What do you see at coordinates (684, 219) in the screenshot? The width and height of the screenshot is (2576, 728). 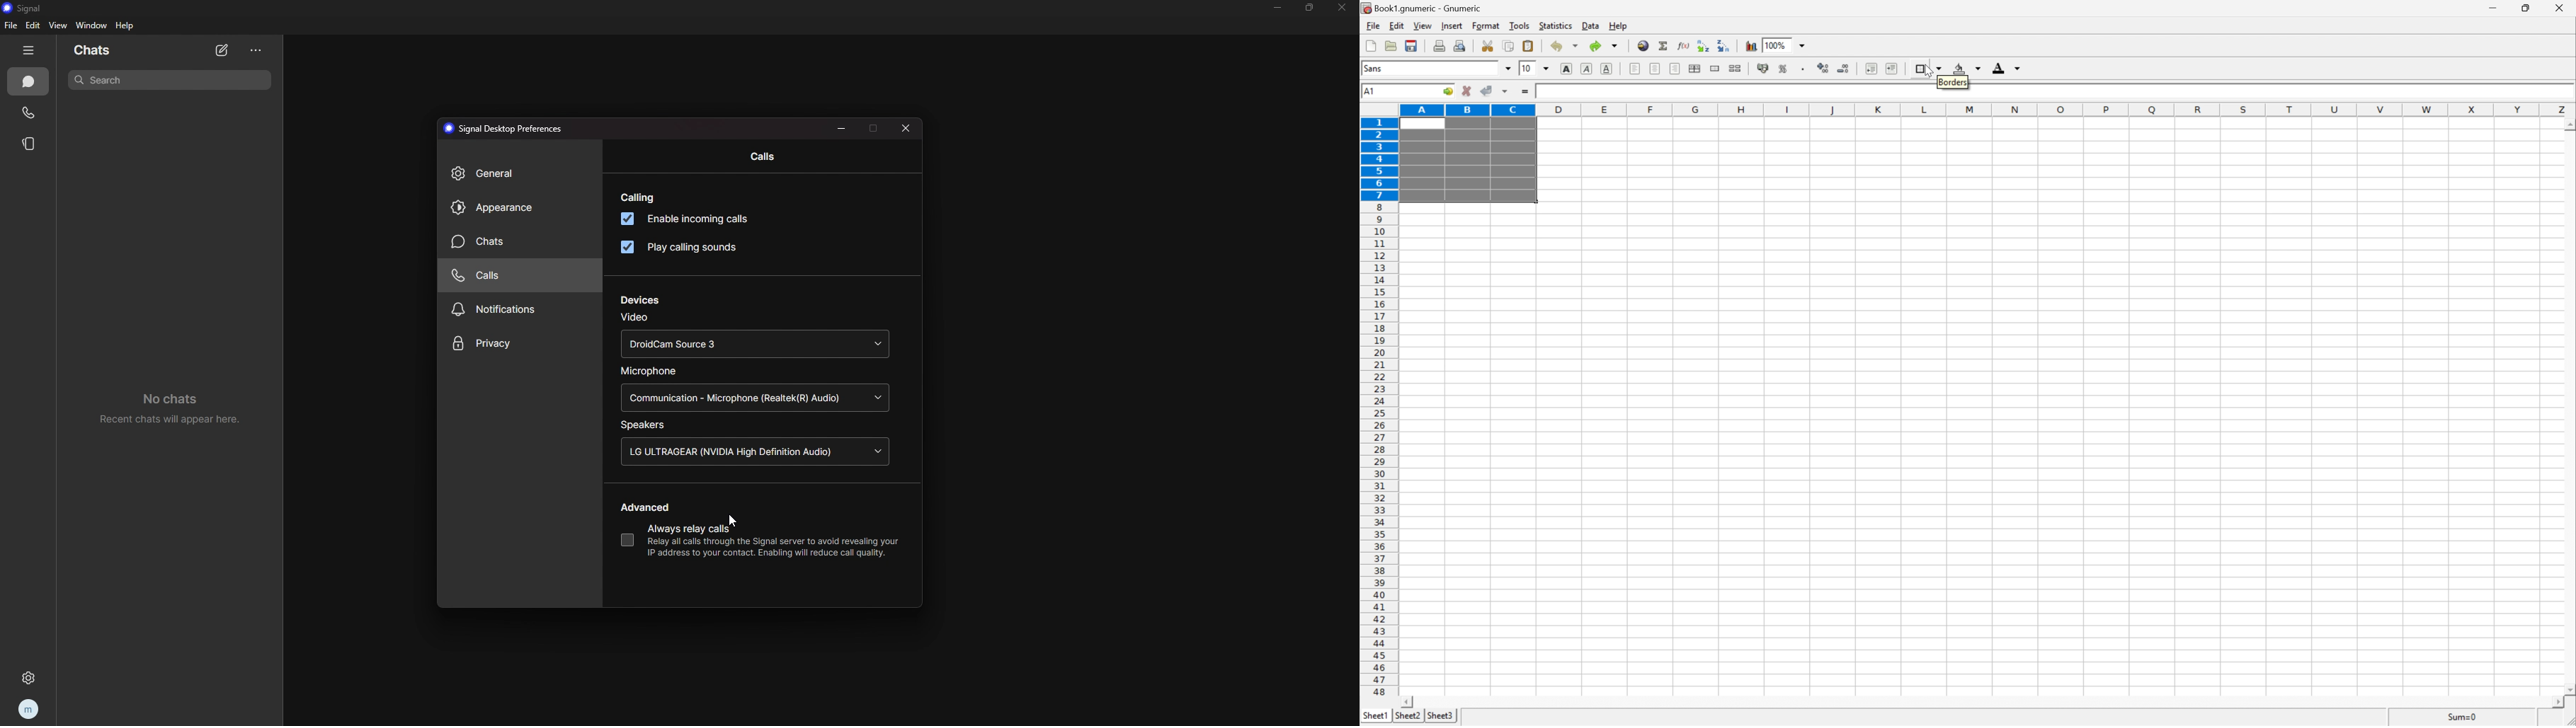 I see `enable incoming calls` at bounding box center [684, 219].